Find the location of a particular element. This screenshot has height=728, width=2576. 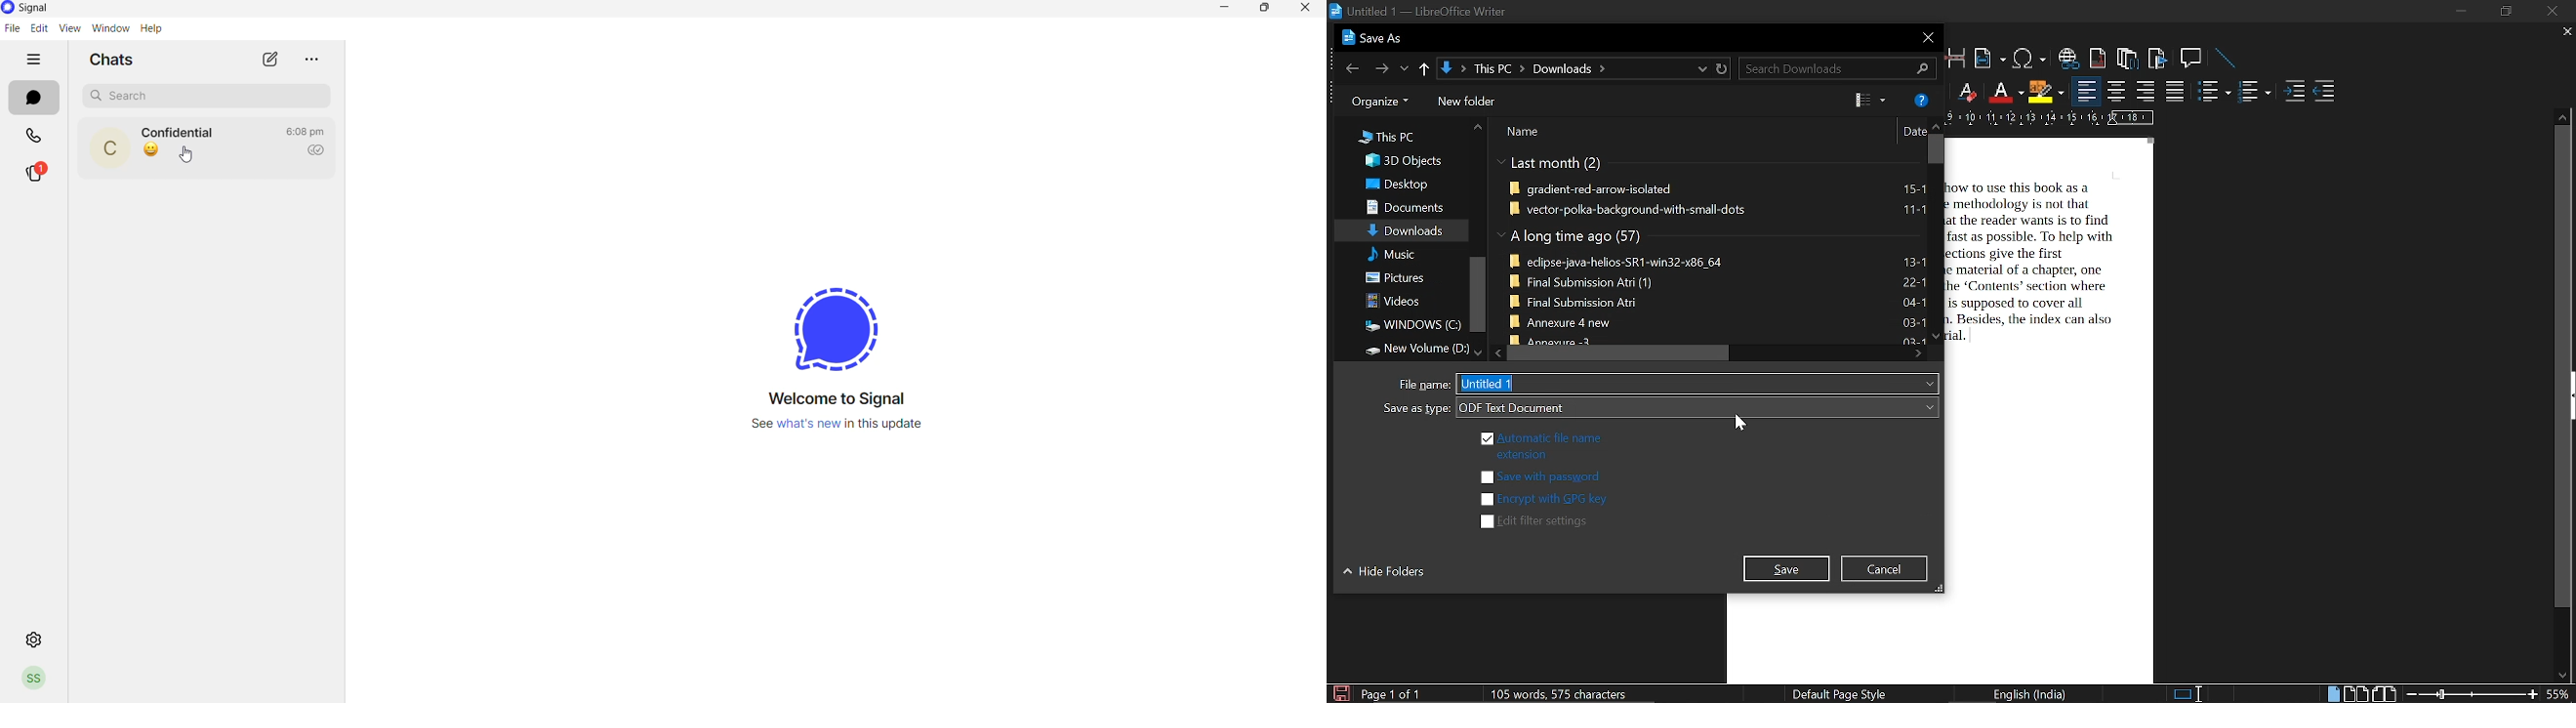

Desktop is located at coordinates (1398, 184).